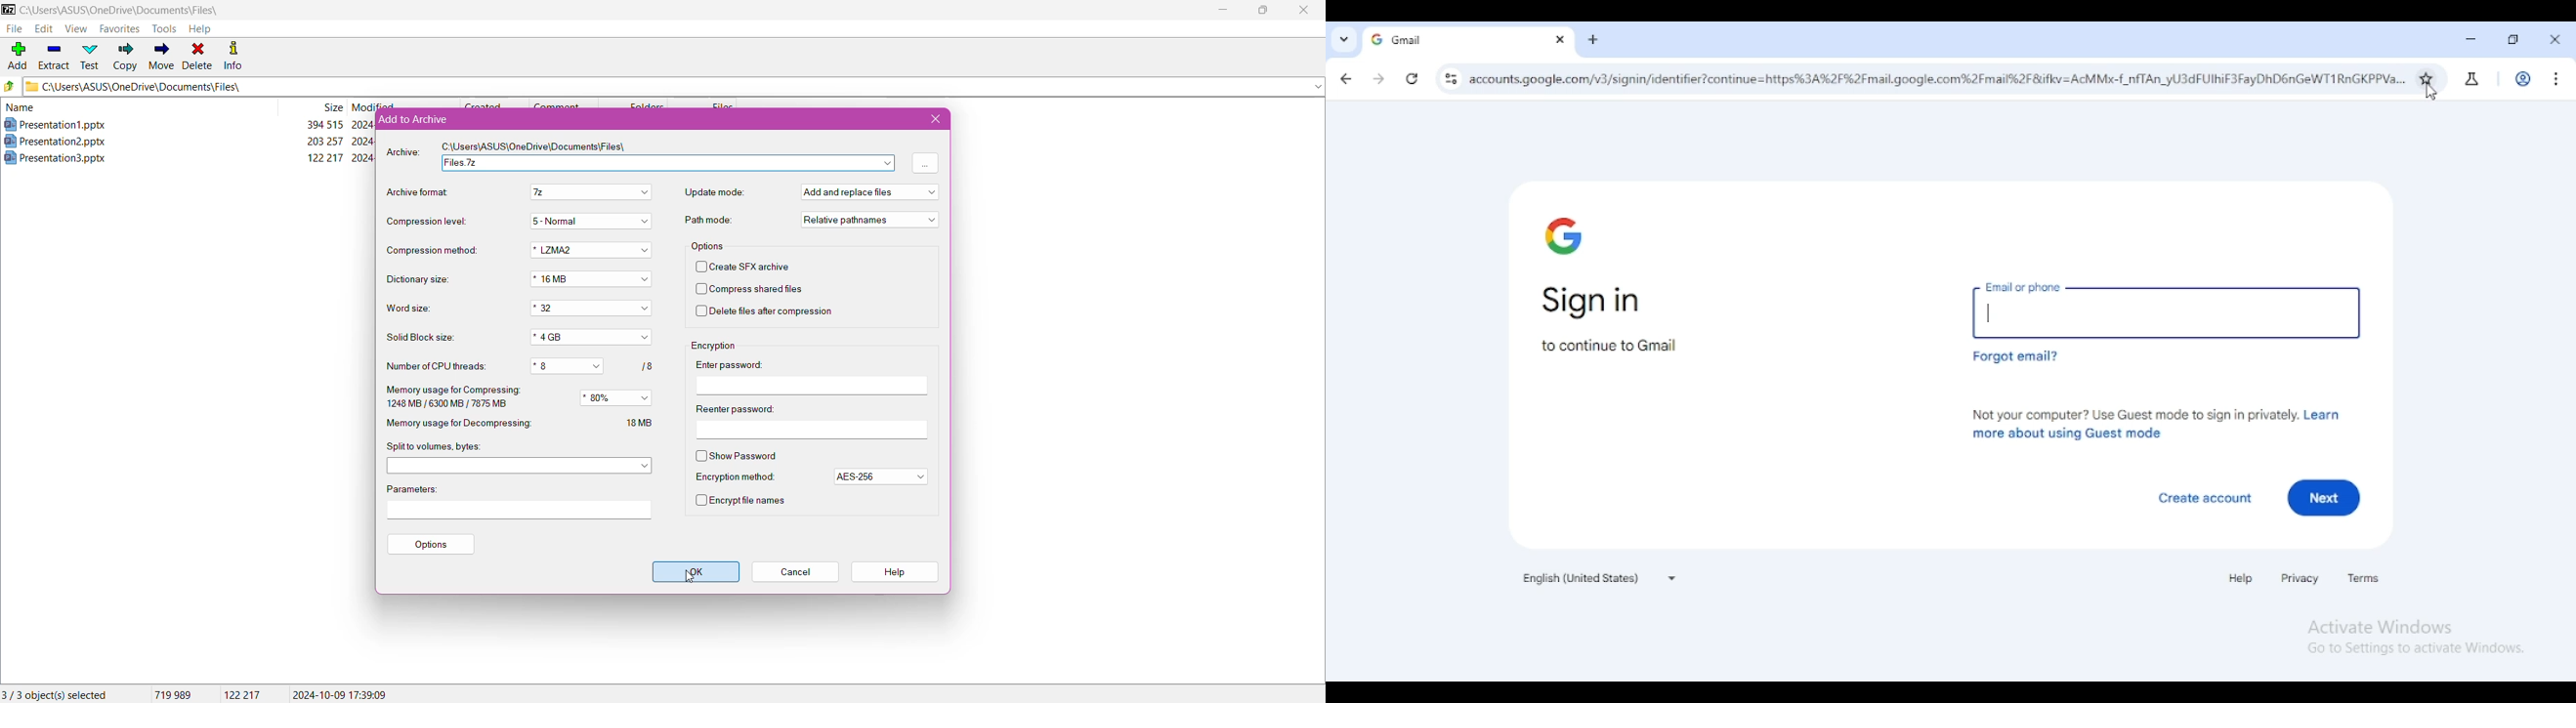  I want to click on Browse, so click(925, 163).